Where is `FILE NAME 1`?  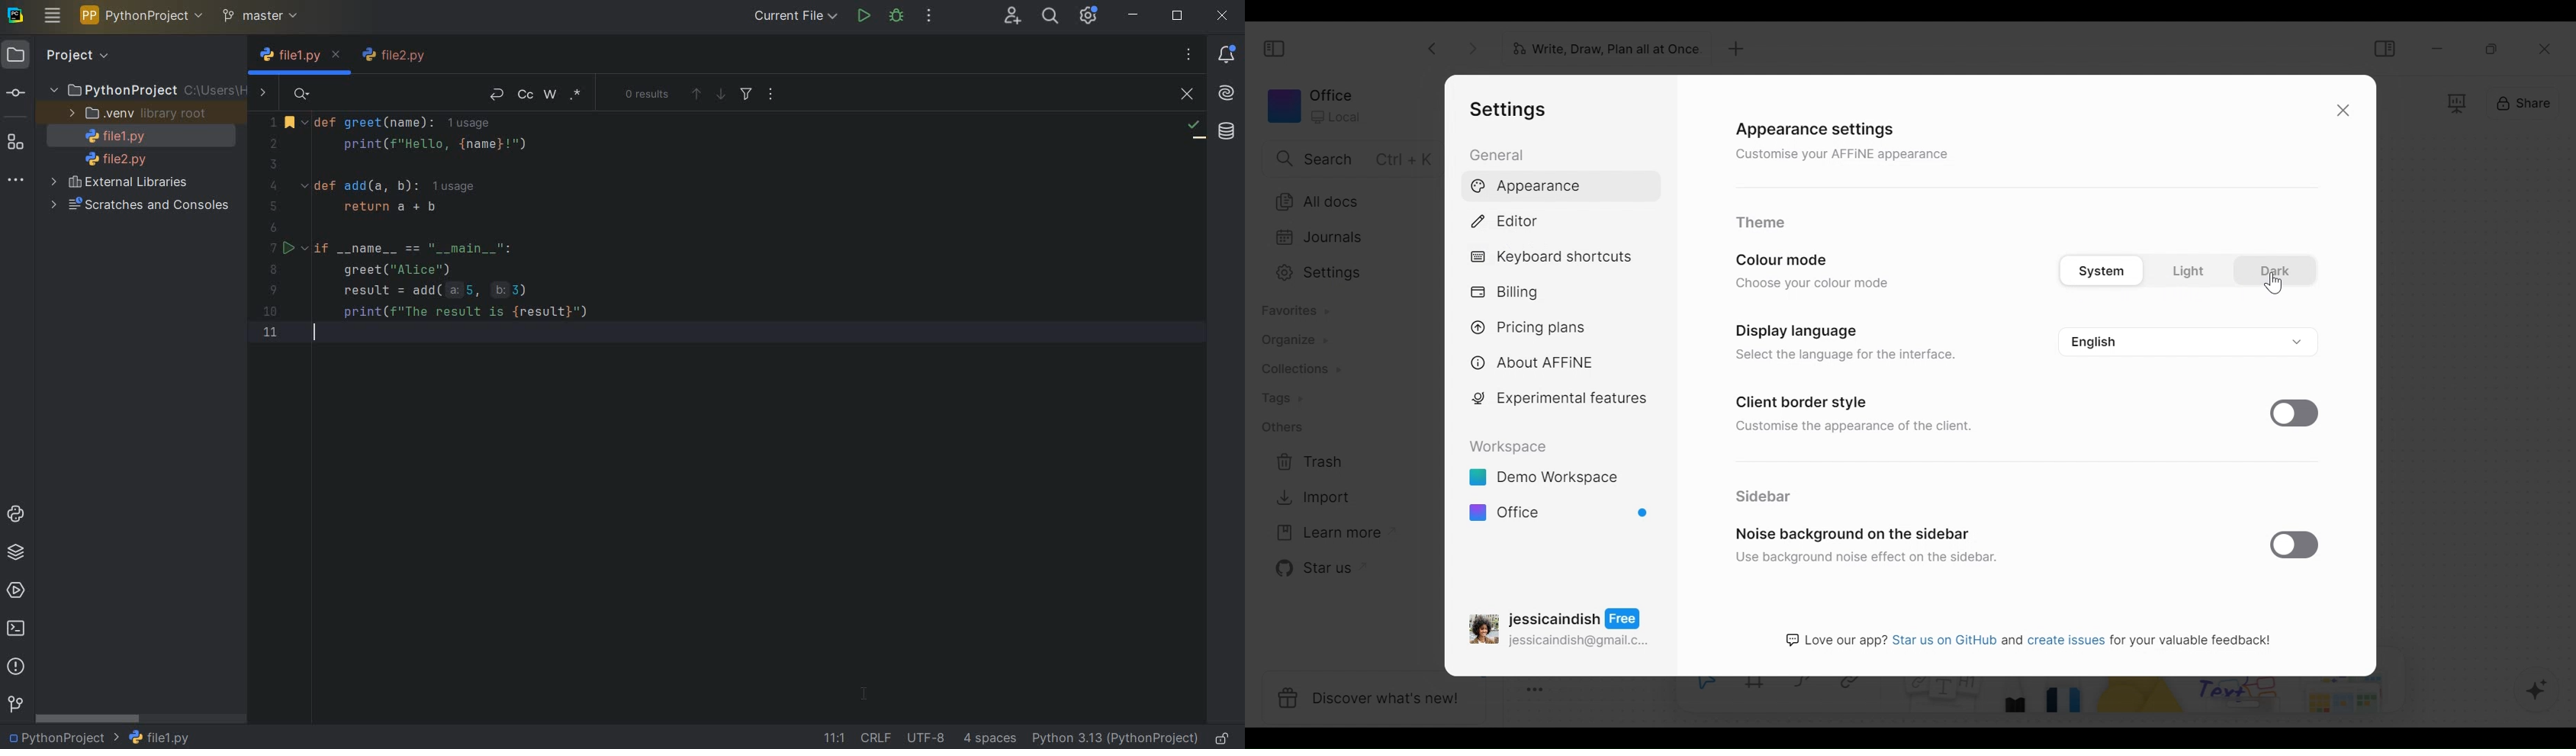
FILE NAME 1 is located at coordinates (300, 55).